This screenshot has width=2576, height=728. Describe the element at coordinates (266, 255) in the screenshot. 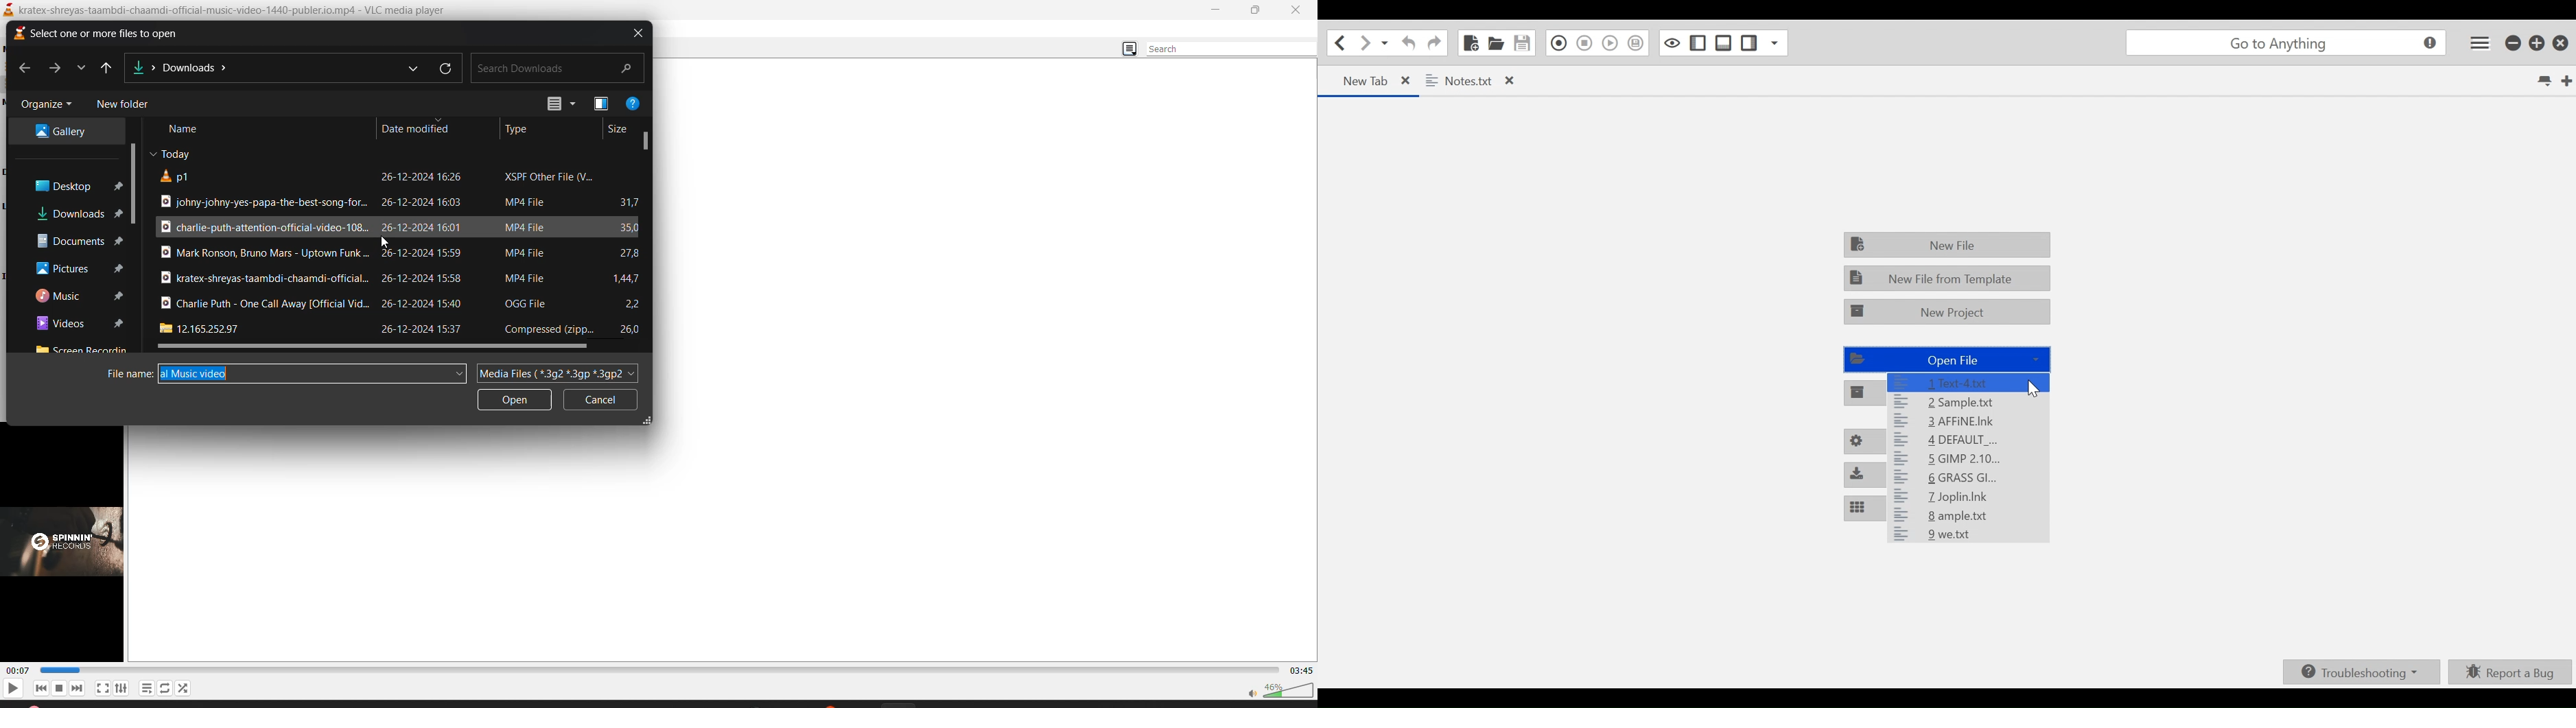

I see `file title` at that location.